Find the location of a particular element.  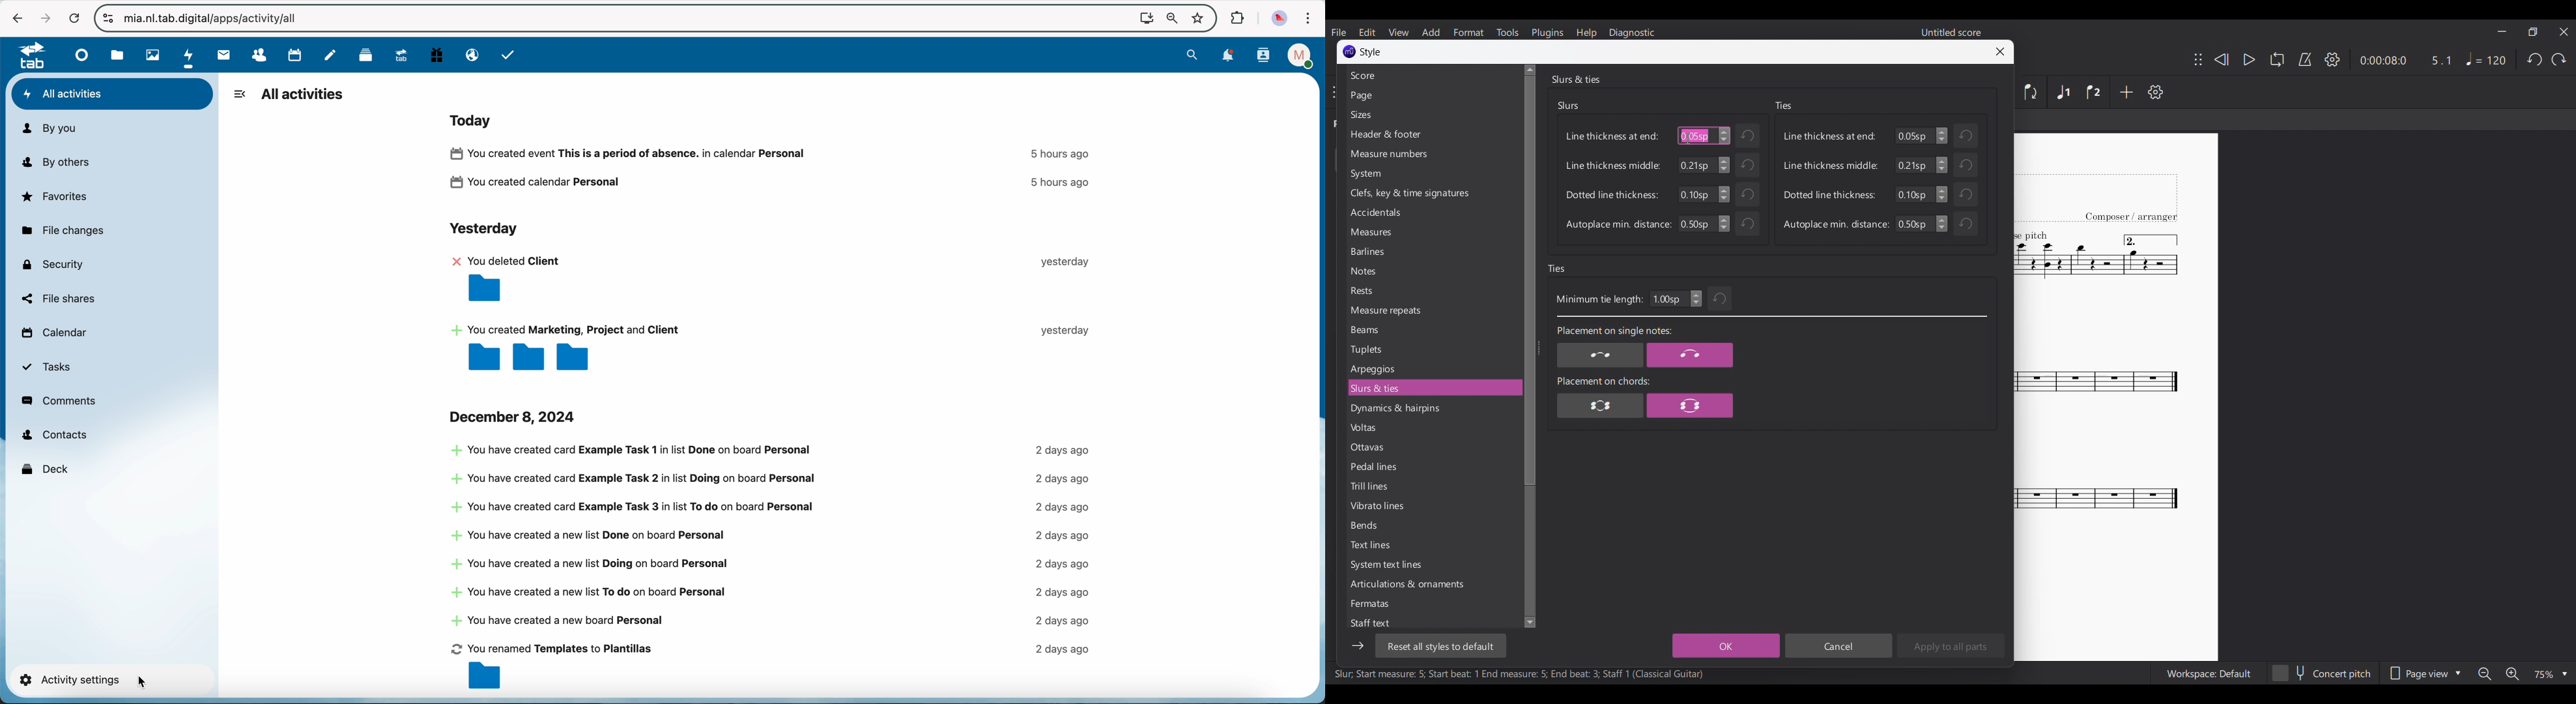

Placement on single note option 2 is located at coordinates (1690, 355).